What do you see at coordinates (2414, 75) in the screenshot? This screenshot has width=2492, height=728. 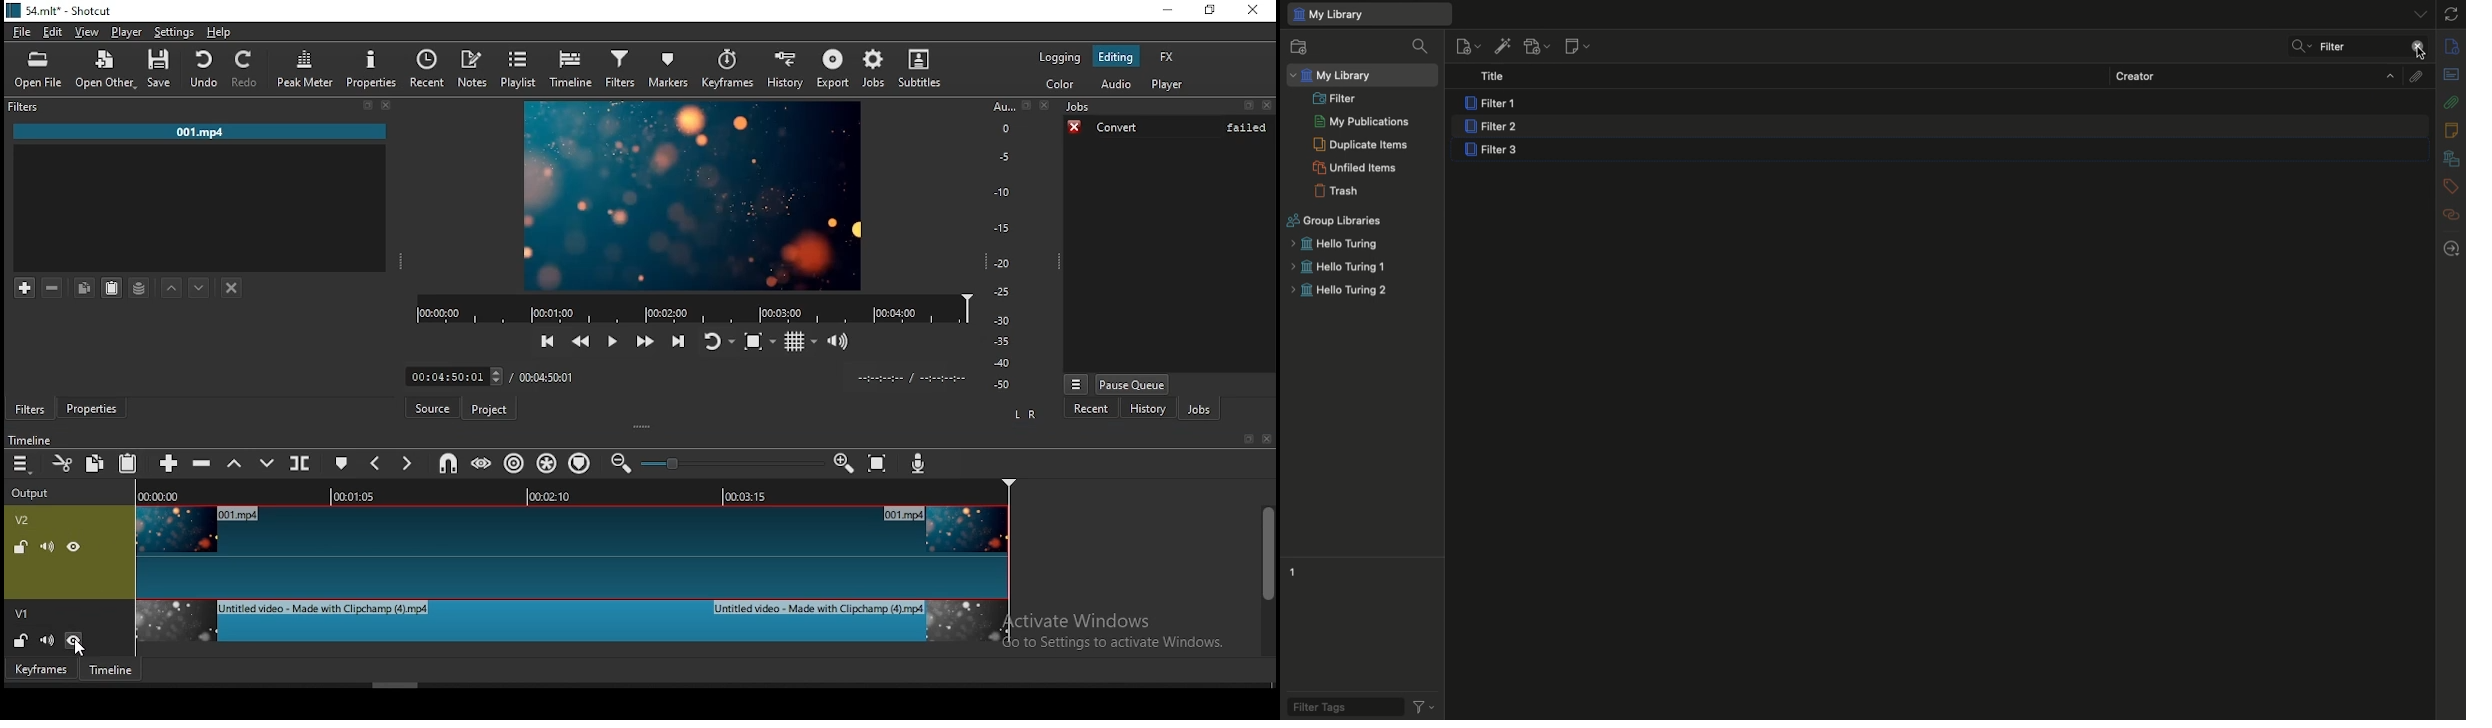 I see `Attachments` at bounding box center [2414, 75].